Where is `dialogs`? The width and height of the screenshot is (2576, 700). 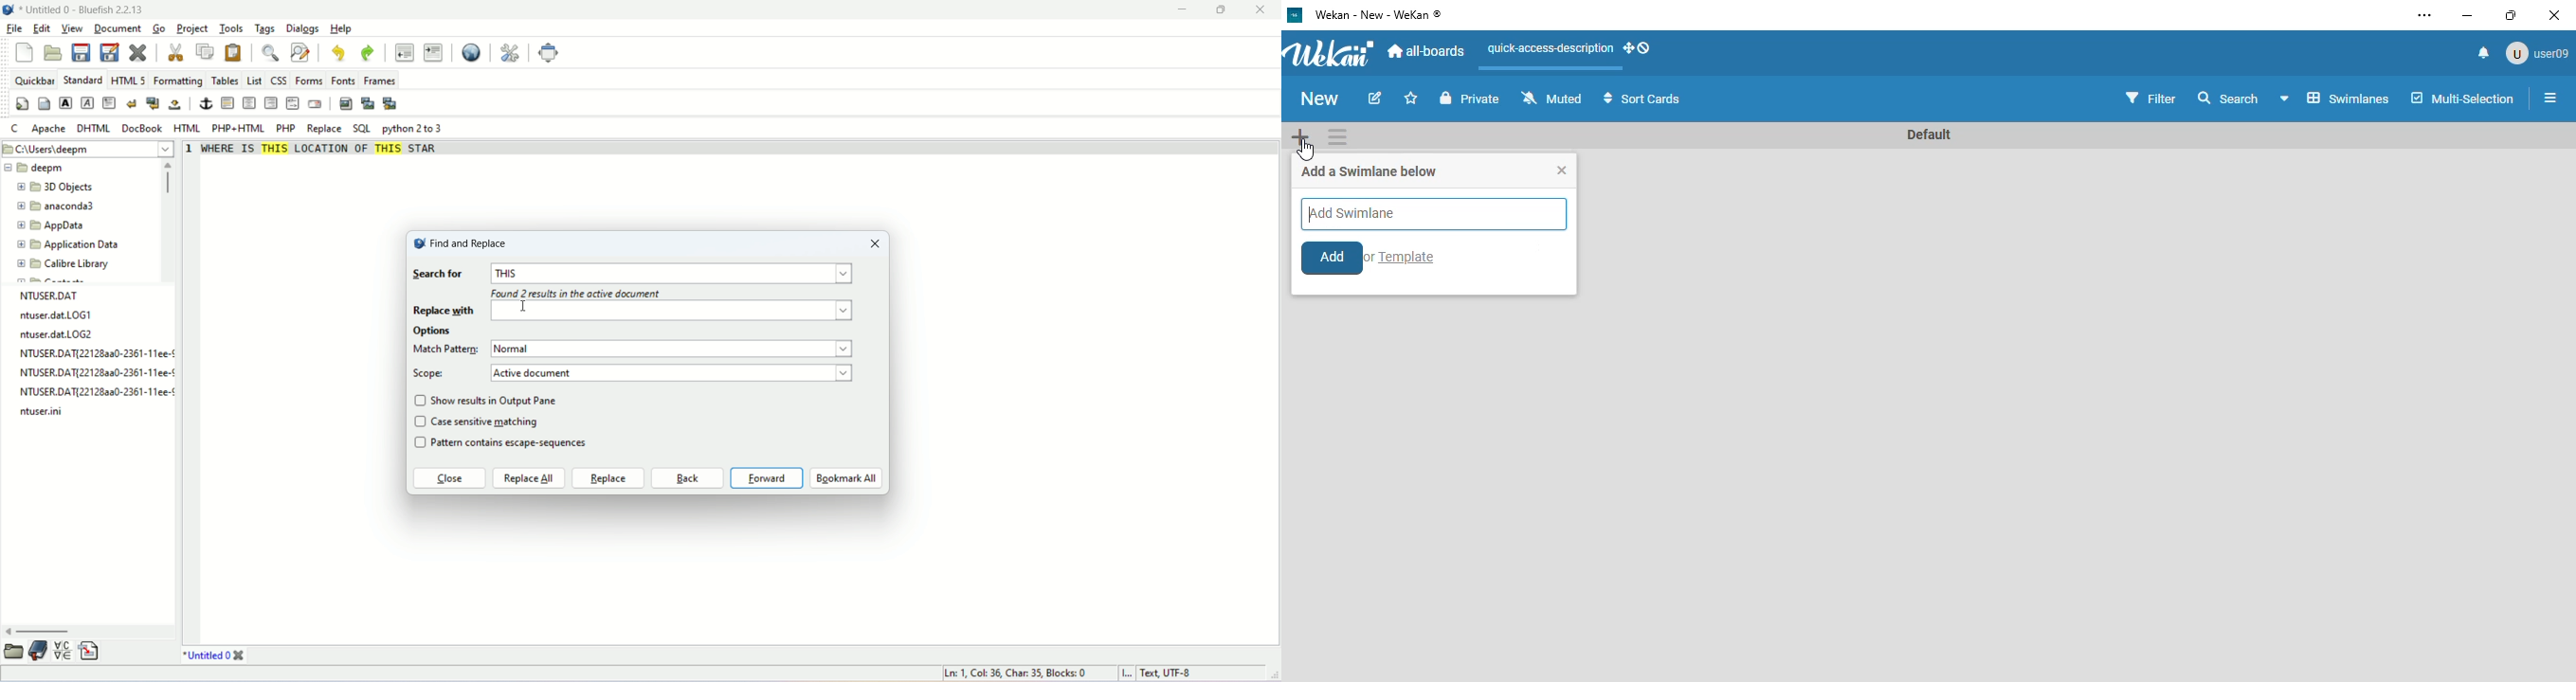 dialogs is located at coordinates (302, 28).